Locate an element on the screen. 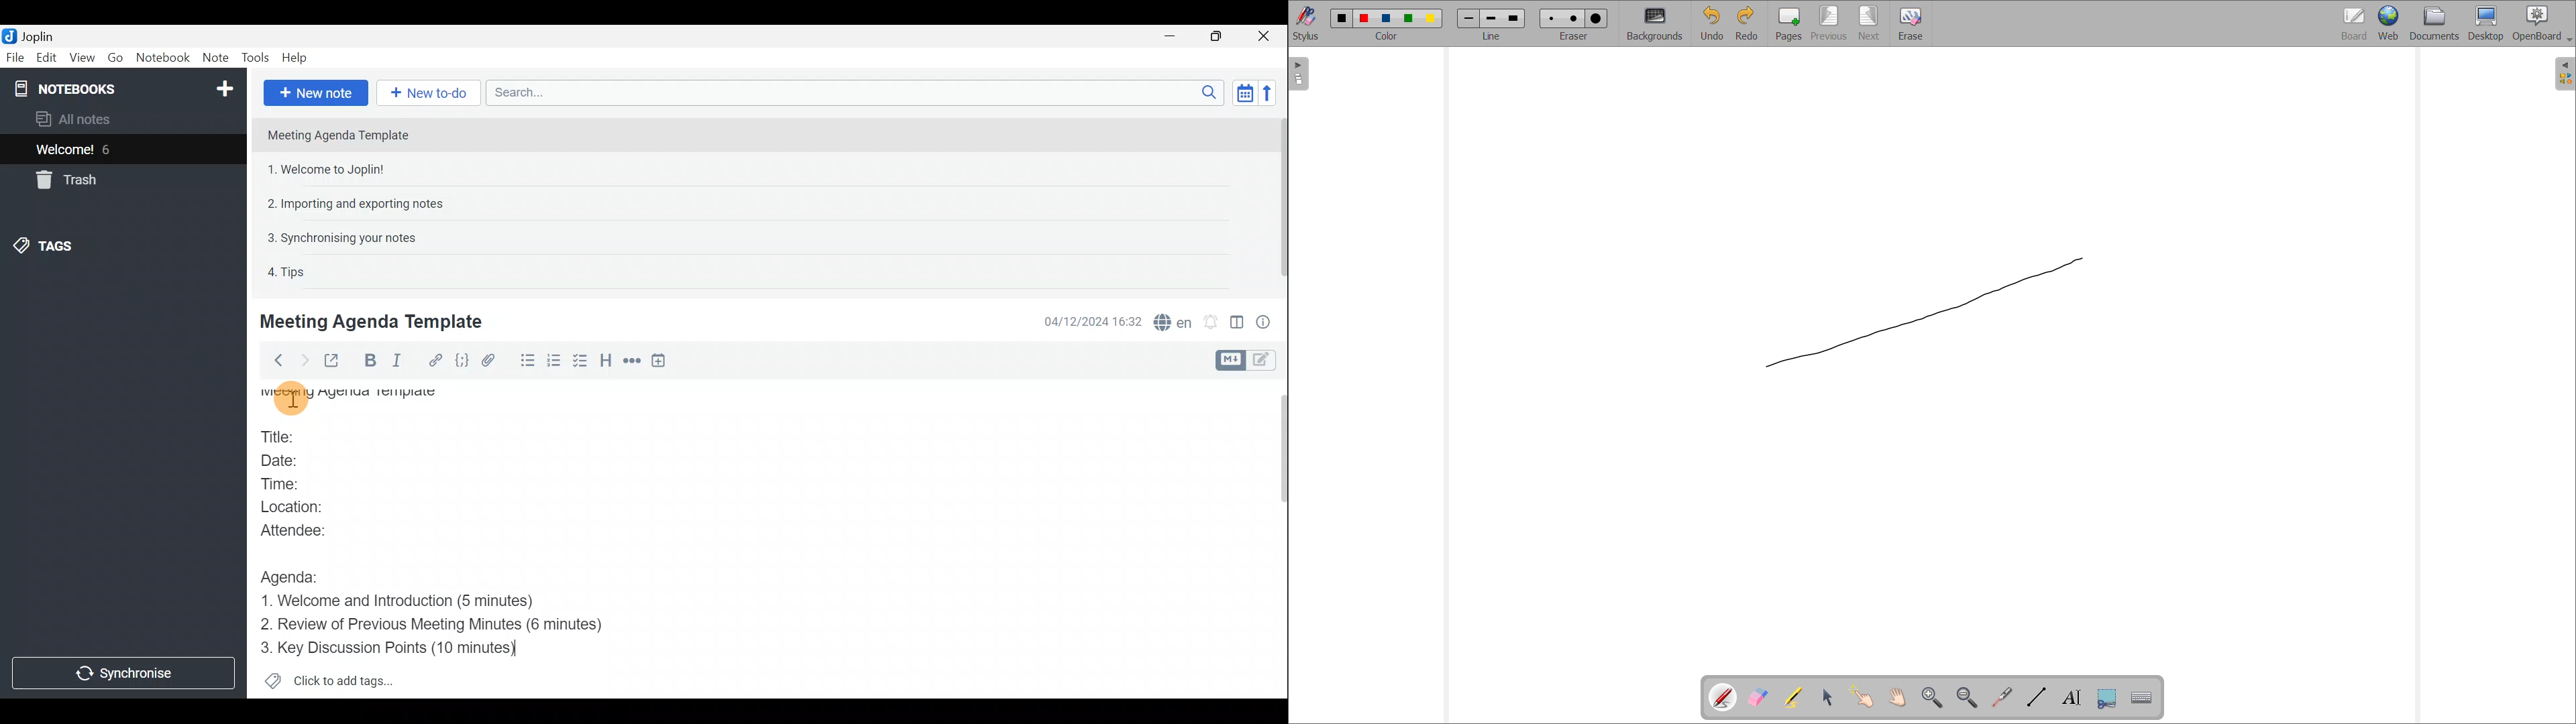  Back is located at coordinates (274, 363).